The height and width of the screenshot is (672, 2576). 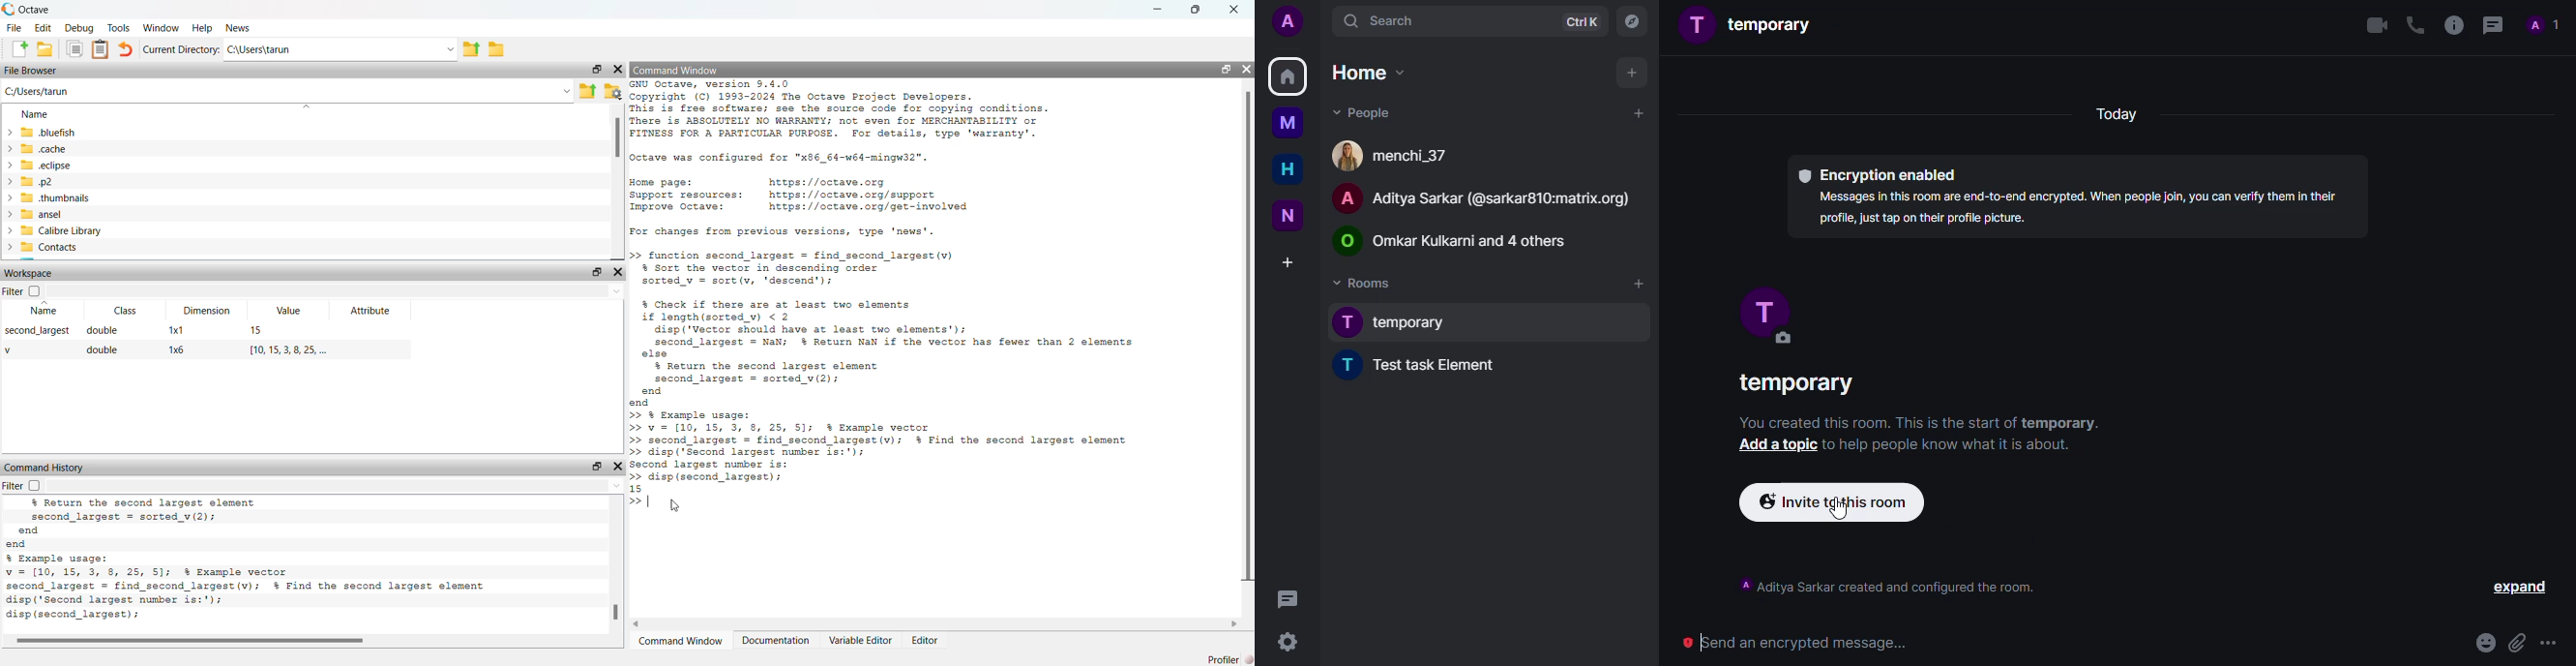 I want to click on invite to this room, so click(x=1831, y=503).